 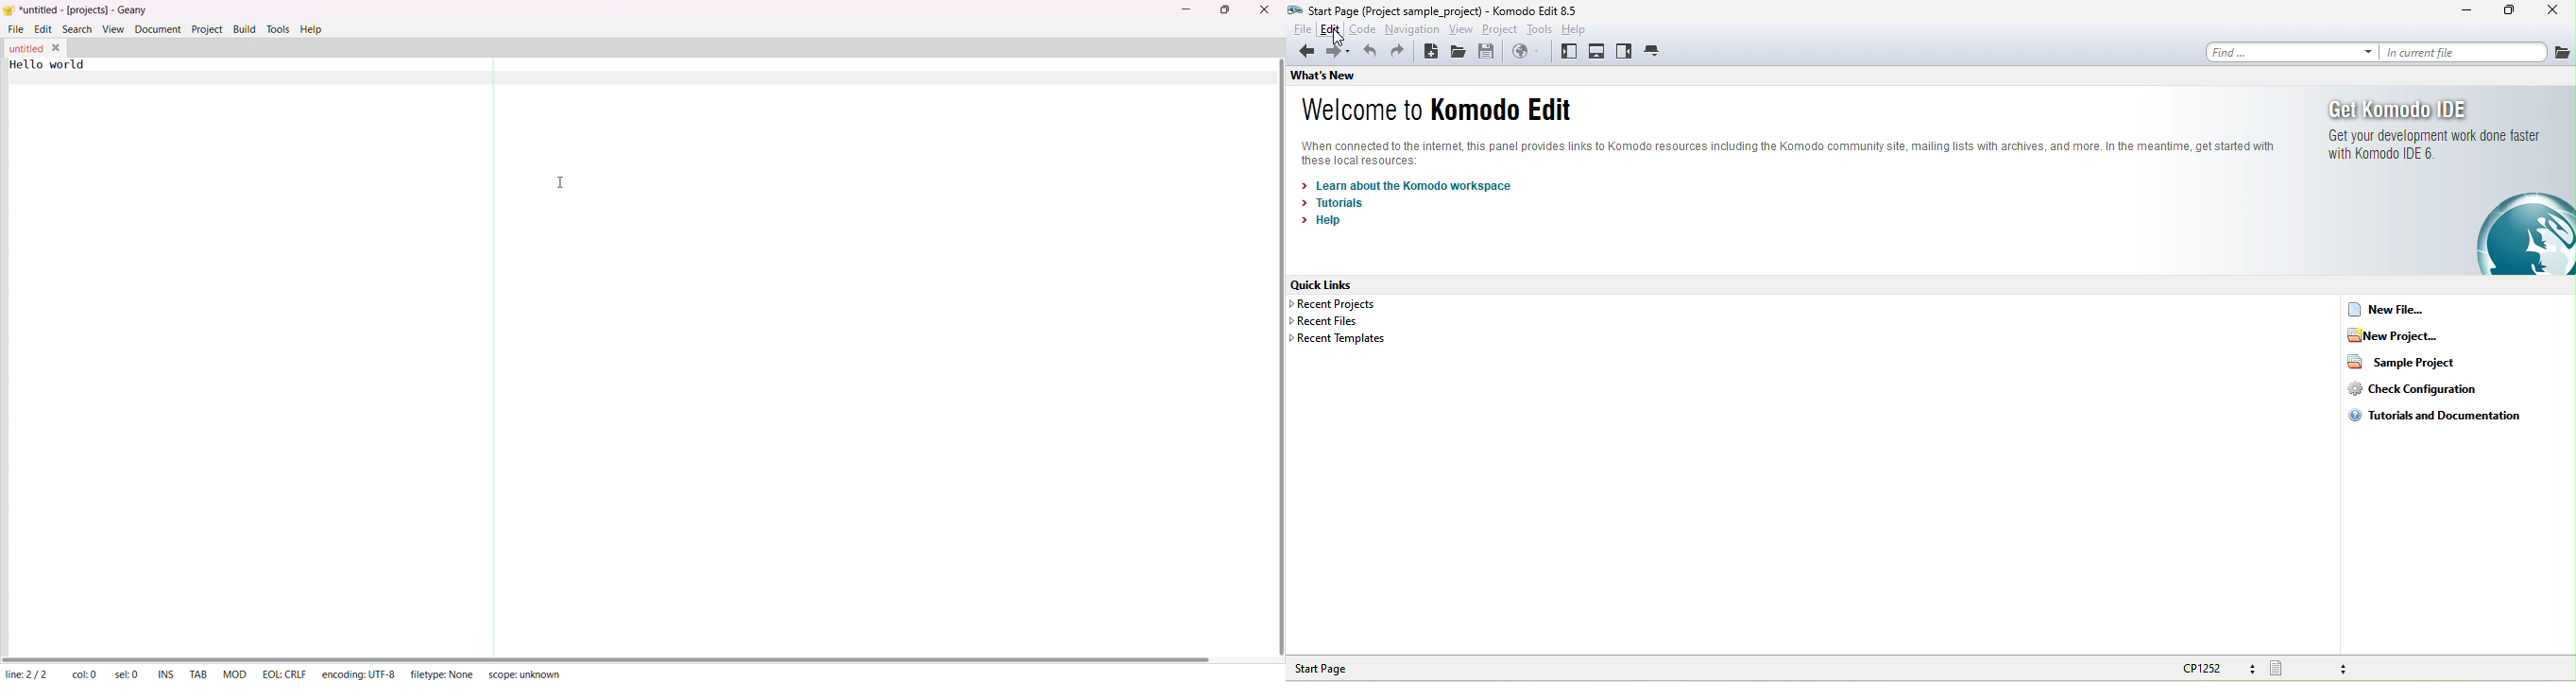 What do you see at coordinates (113, 29) in the screenshot?
I see `view` at bounding box center [113, 29].